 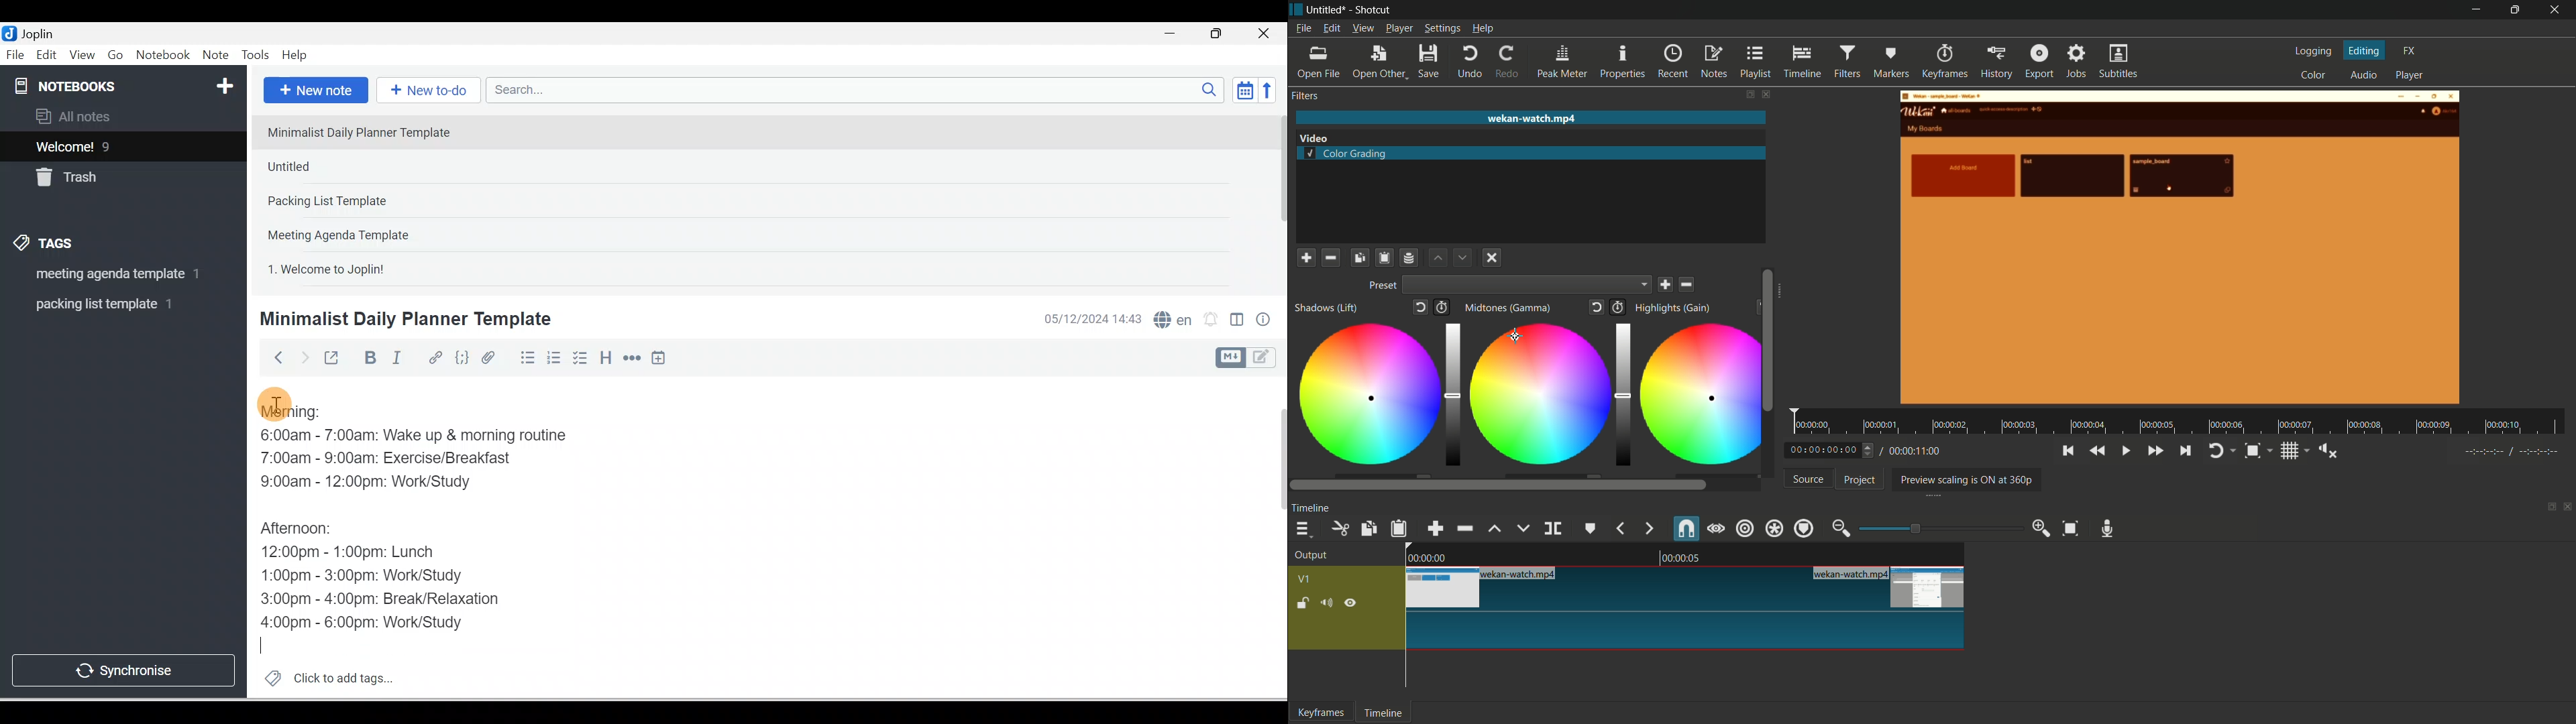 I want to click on file menu, so click(x=1303, y=28).